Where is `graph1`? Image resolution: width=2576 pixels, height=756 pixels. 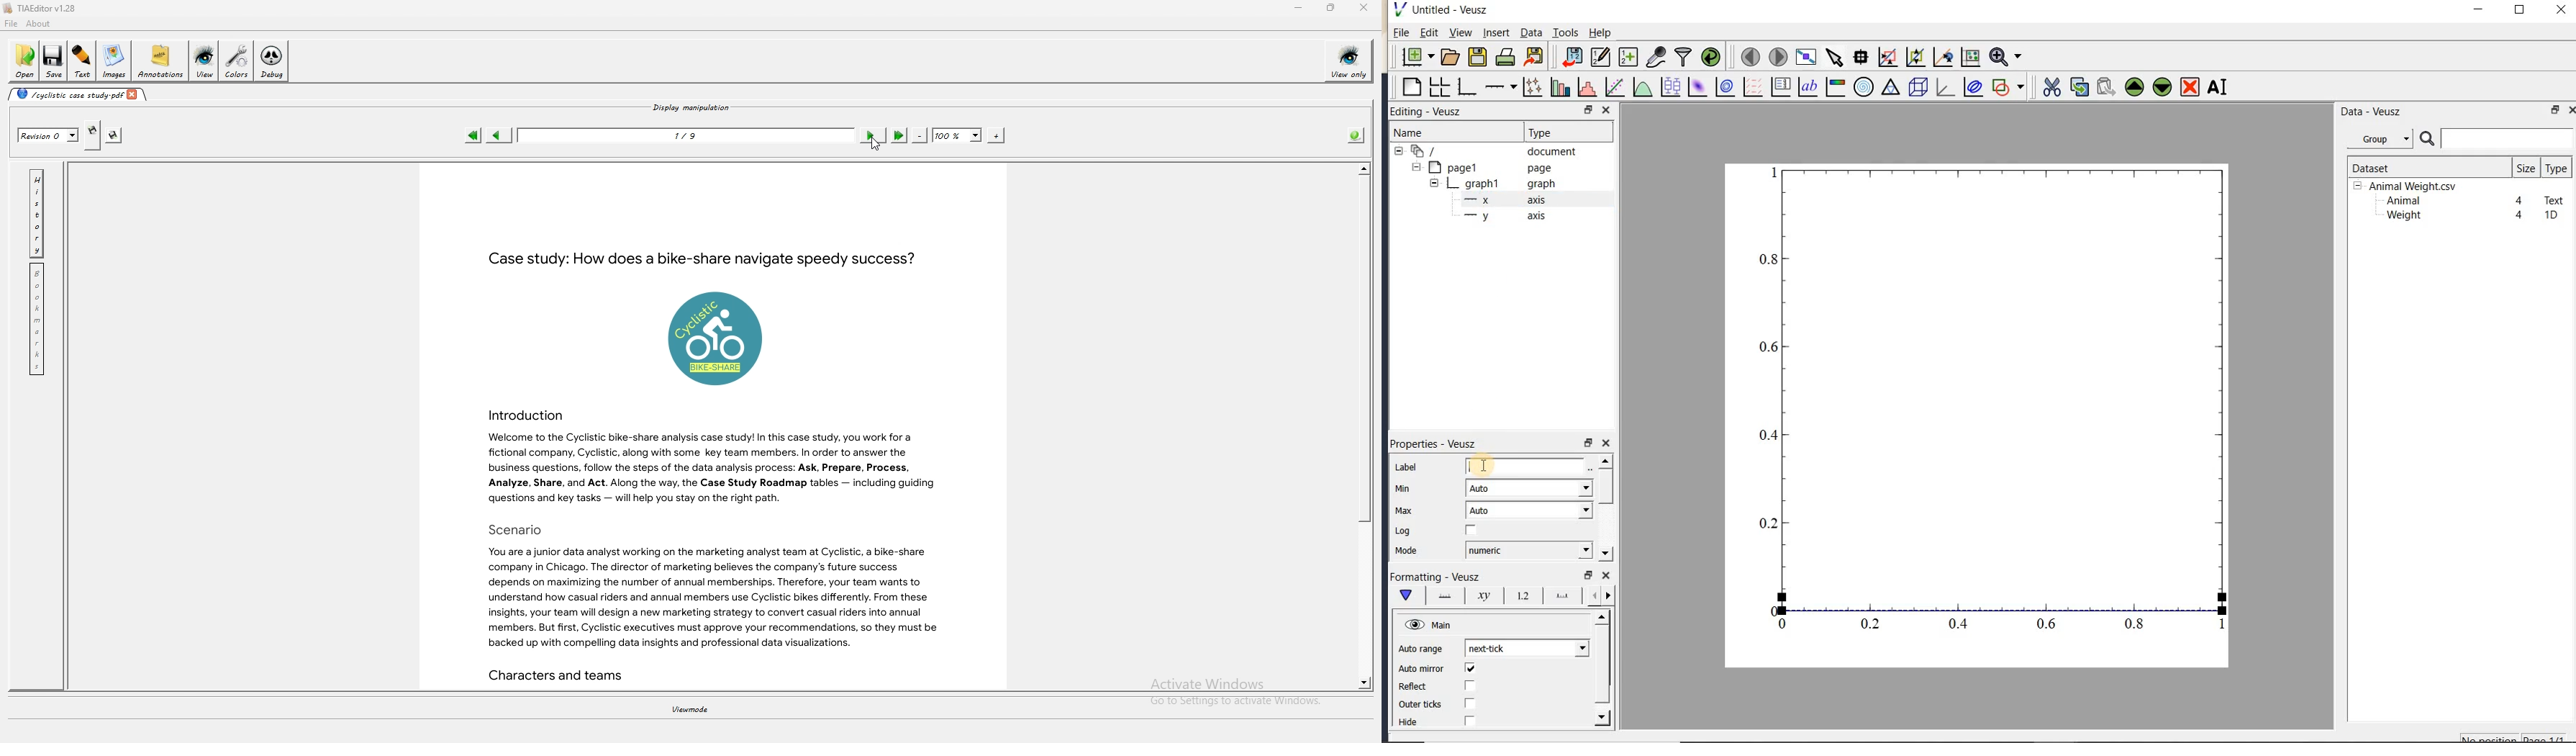 graph1 is located at coordinates (1486, 185).